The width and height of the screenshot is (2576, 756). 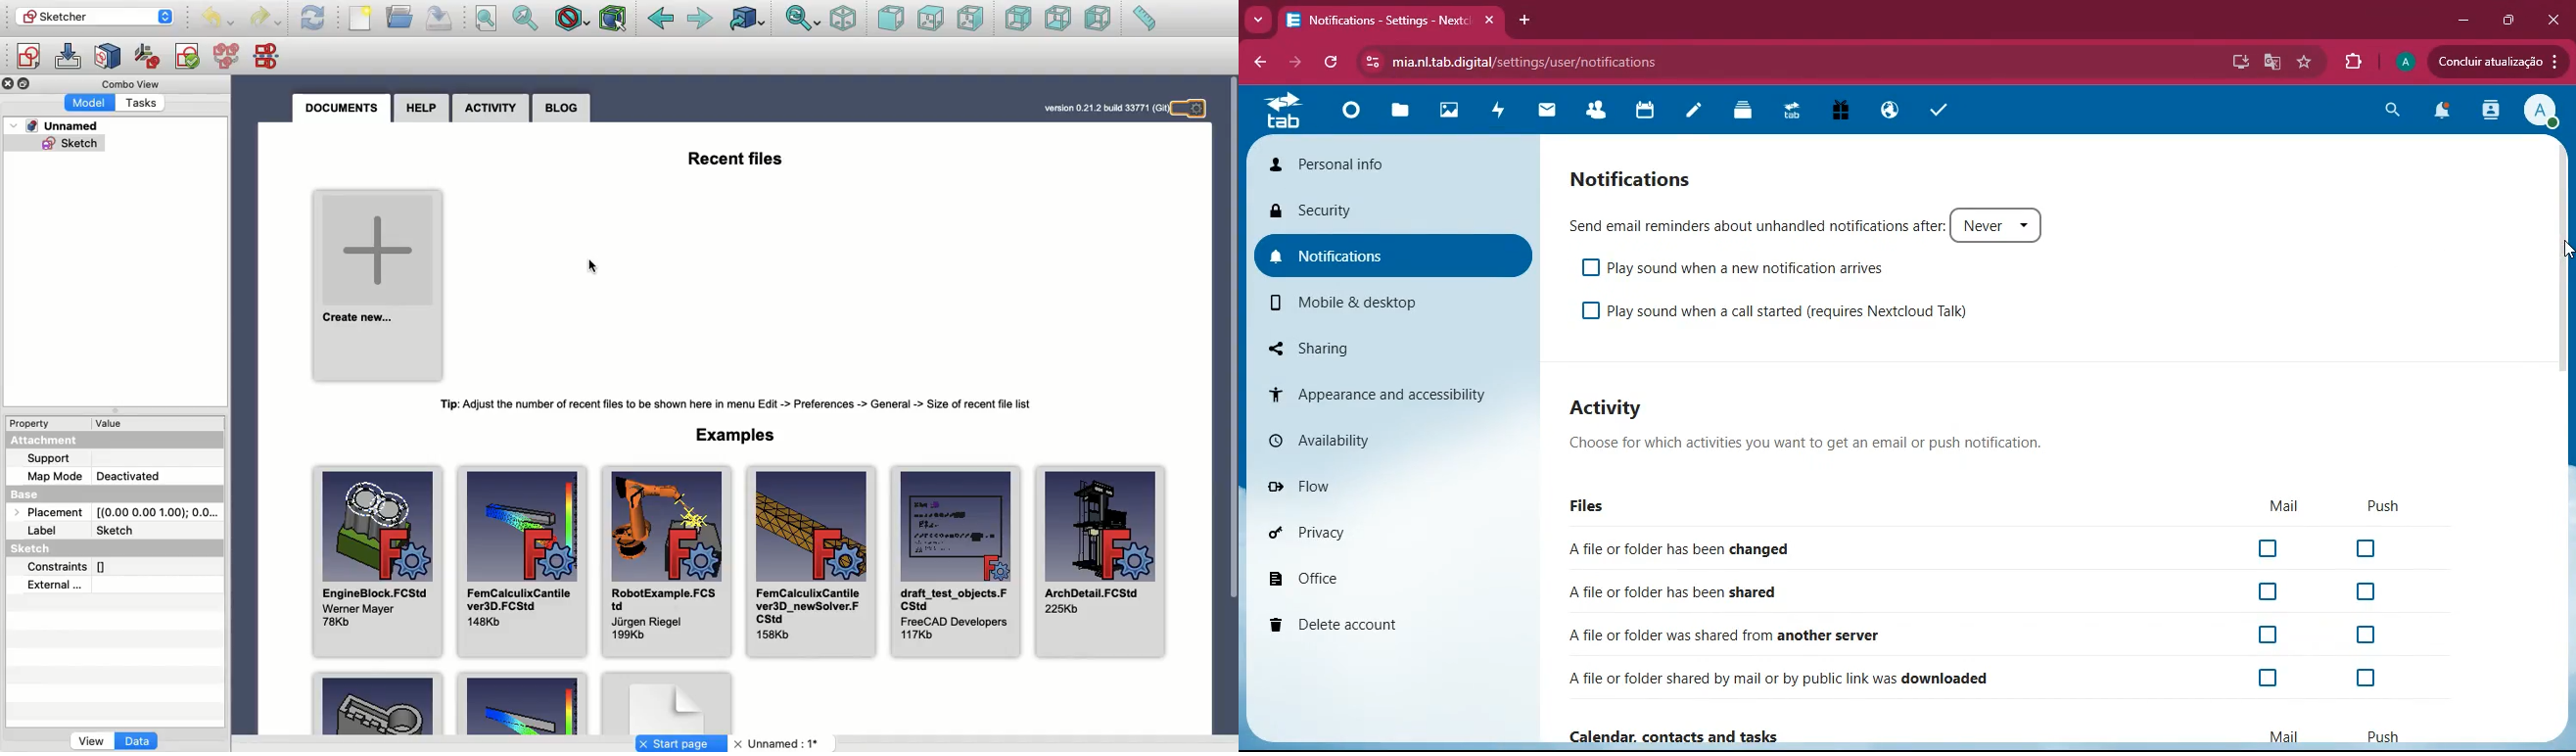 I want to click on Checkbox, so click(x=2272, y=549).